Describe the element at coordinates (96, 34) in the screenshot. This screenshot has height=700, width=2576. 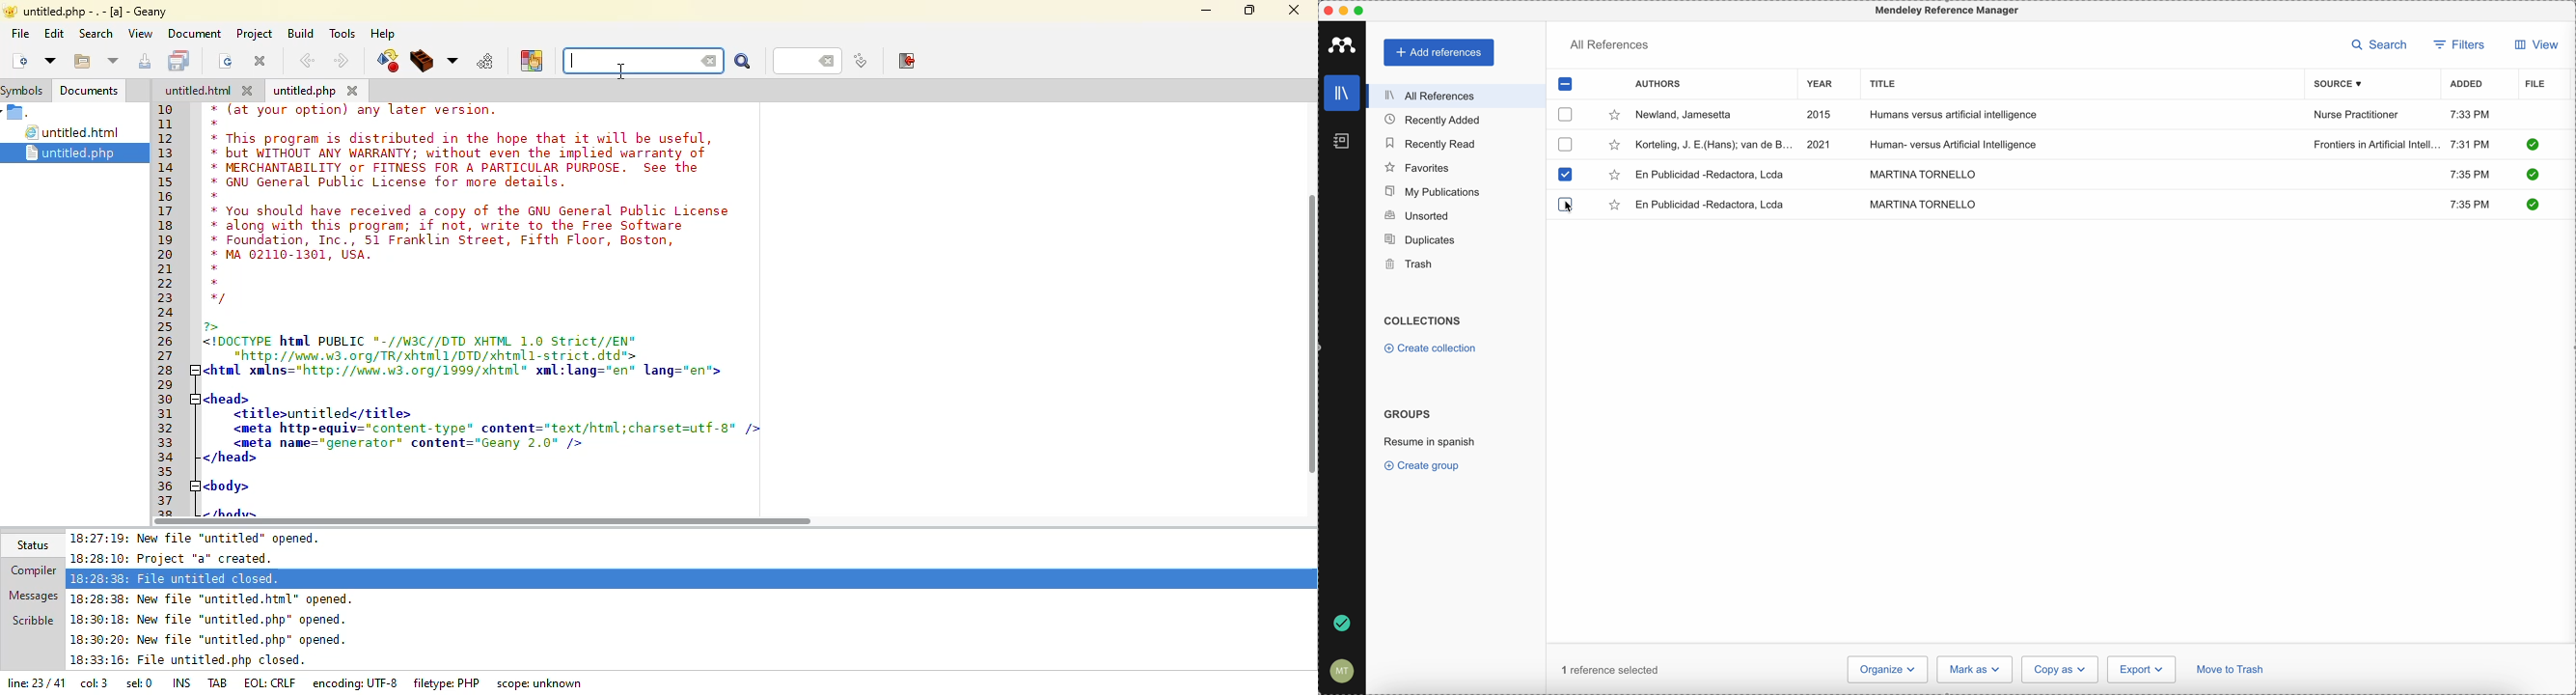
I see `search` at that location.